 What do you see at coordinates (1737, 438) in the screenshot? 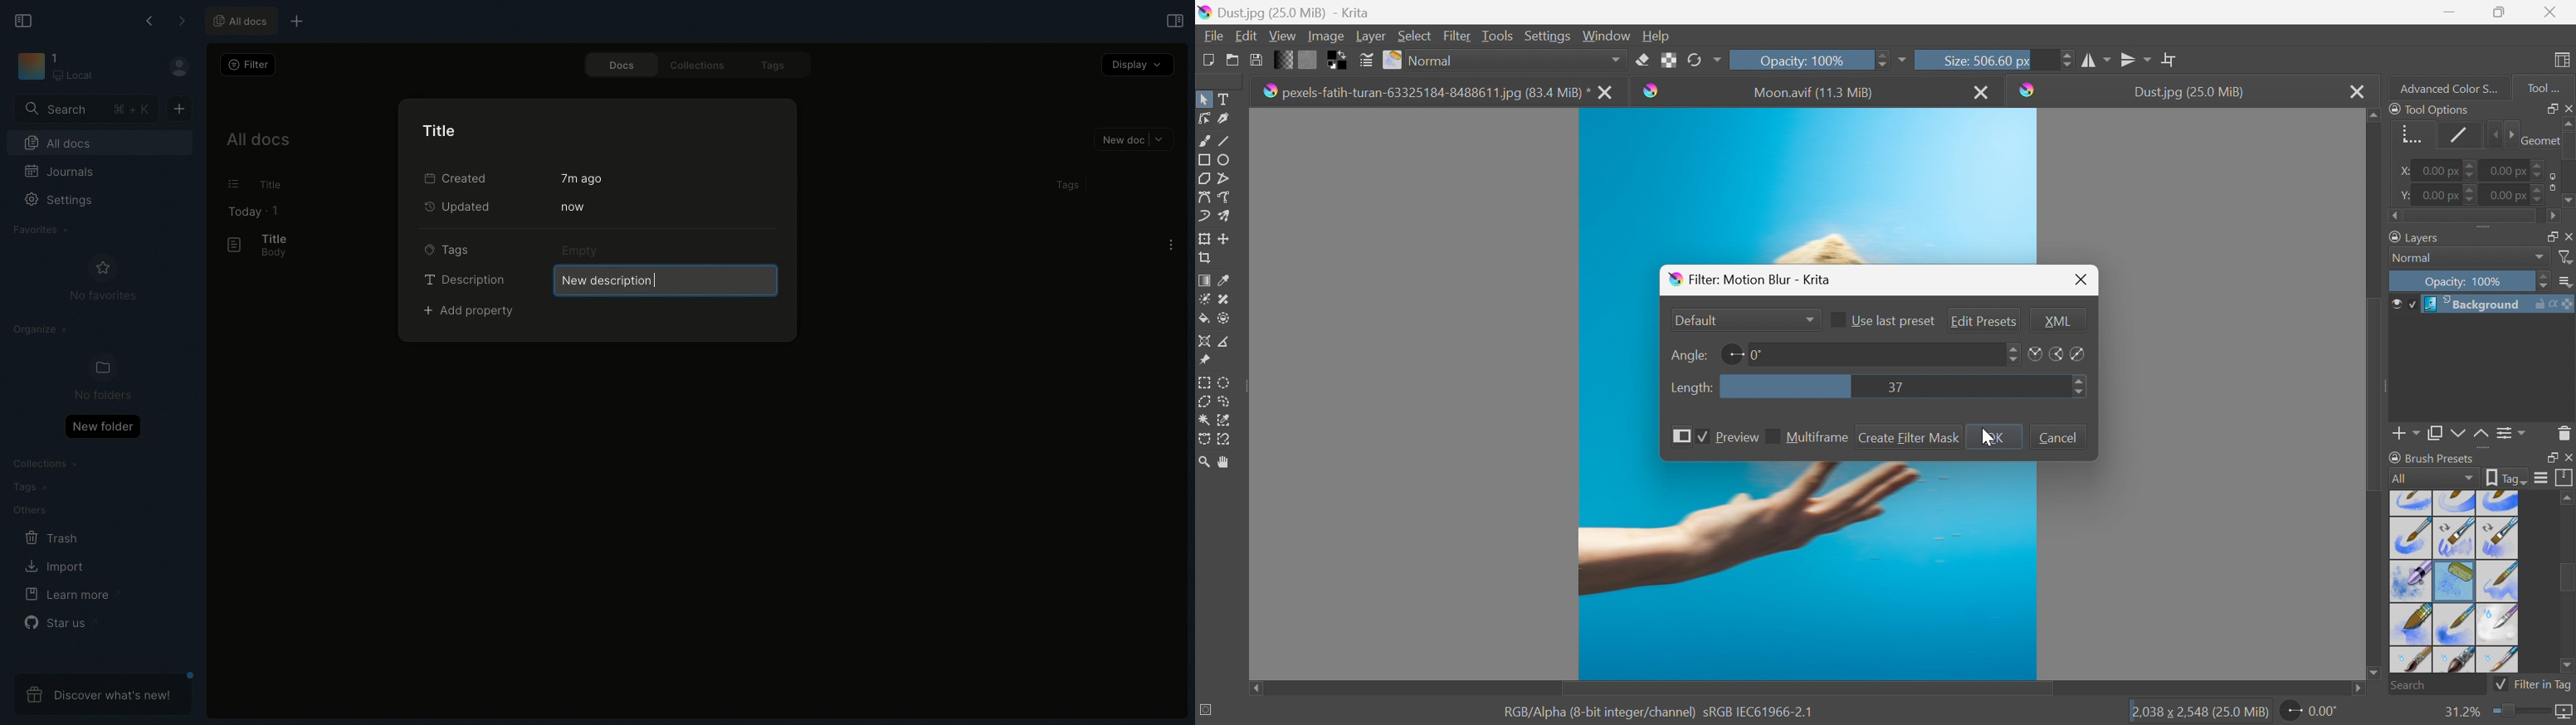
I see `Preview` at bounding box center [1737, 438].